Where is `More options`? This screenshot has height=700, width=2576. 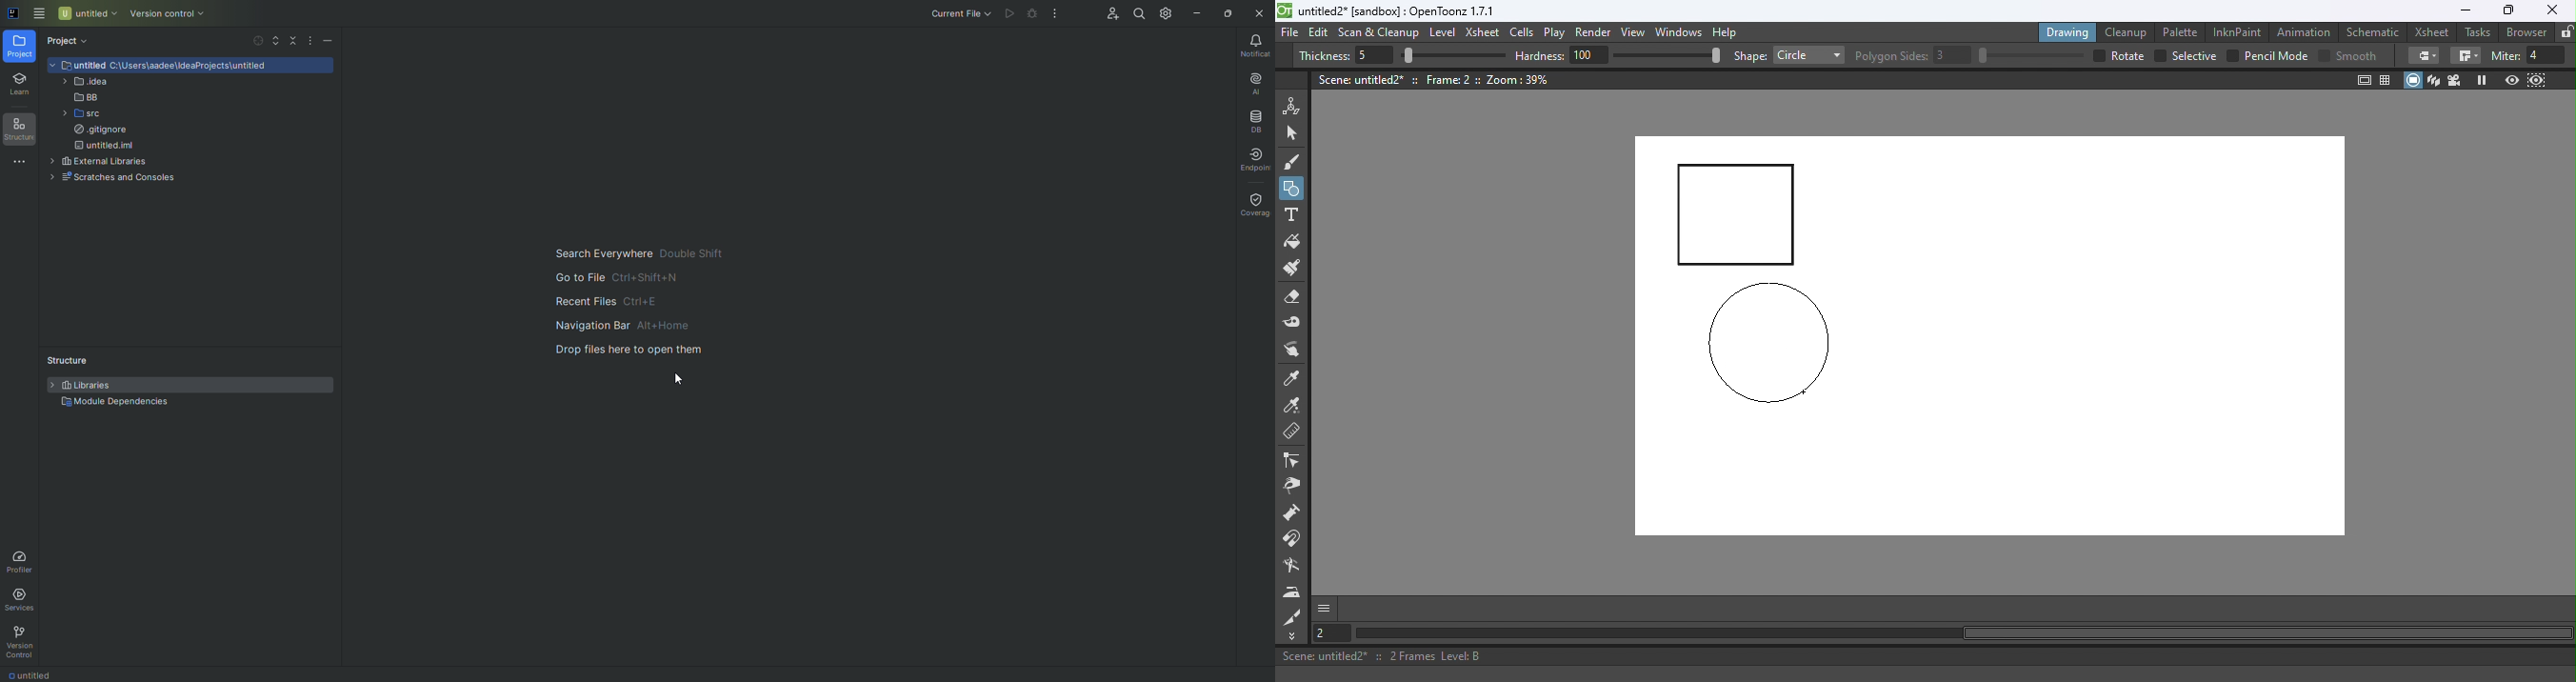
More options is located at coordinates (1324, 608).